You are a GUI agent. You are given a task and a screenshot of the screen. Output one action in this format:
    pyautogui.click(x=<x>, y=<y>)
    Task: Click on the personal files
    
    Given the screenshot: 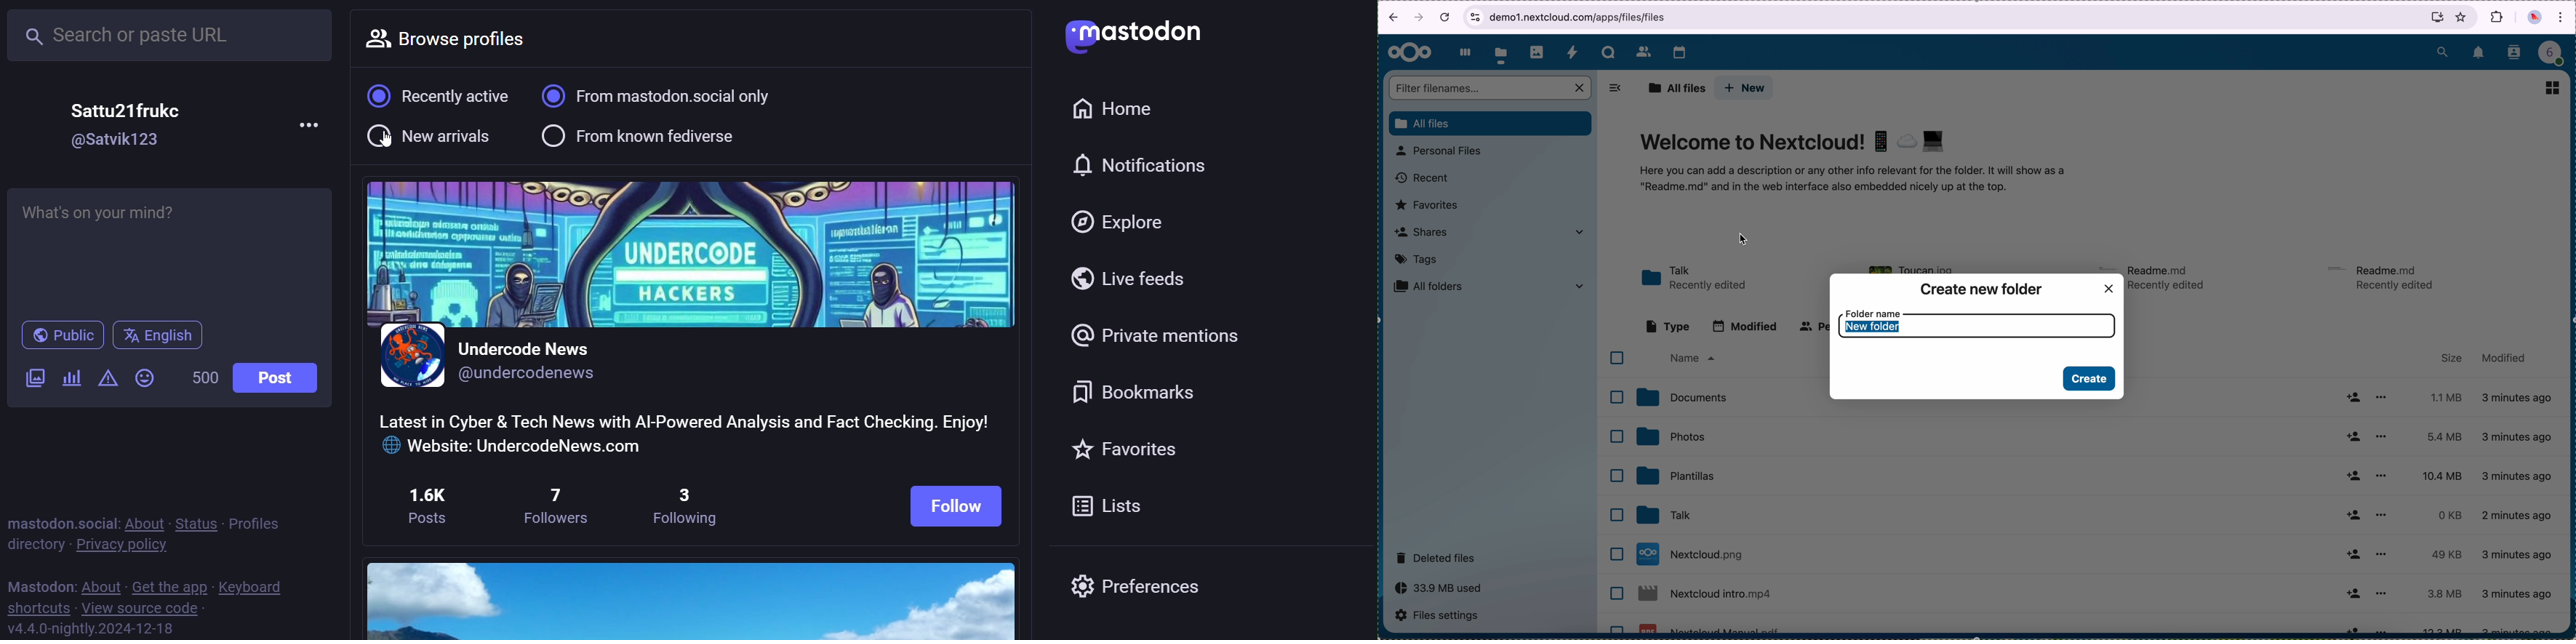 What is the action you would take?
    pyautogui.click(x=1442, y=151)
    